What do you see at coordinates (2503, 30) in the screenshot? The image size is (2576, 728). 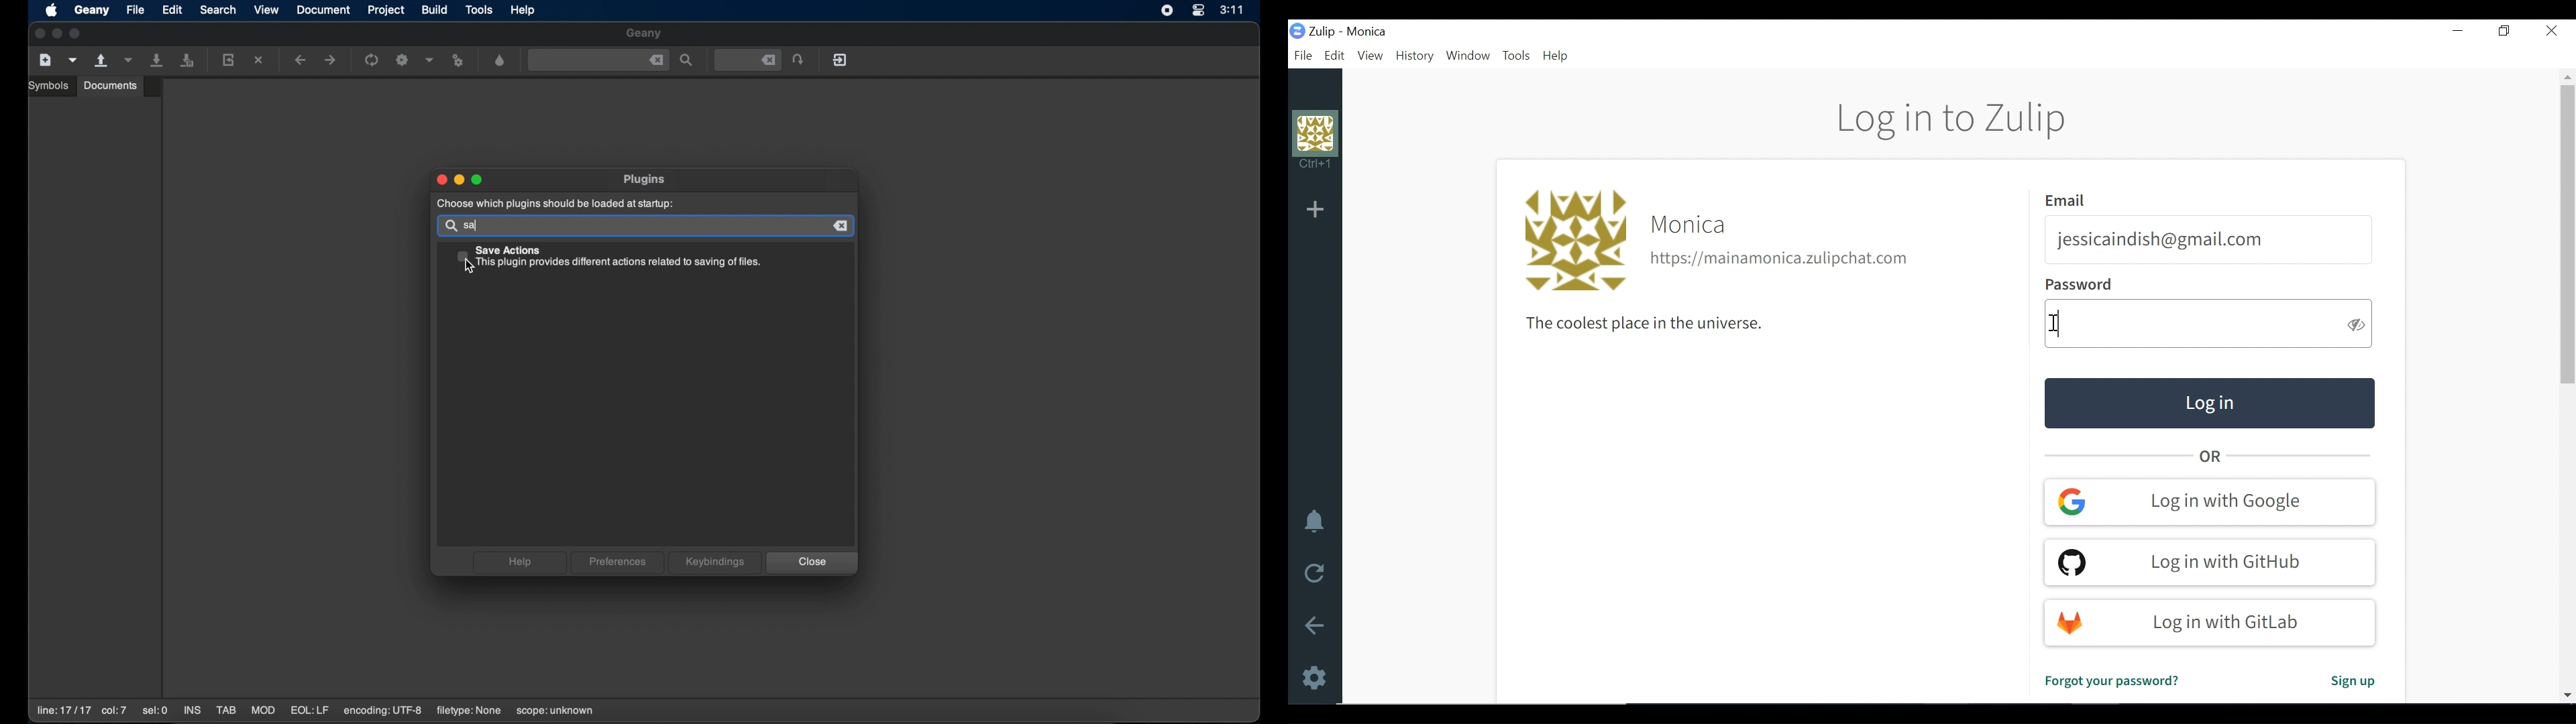 I see `Restore` at bounding box center [2503, 30].